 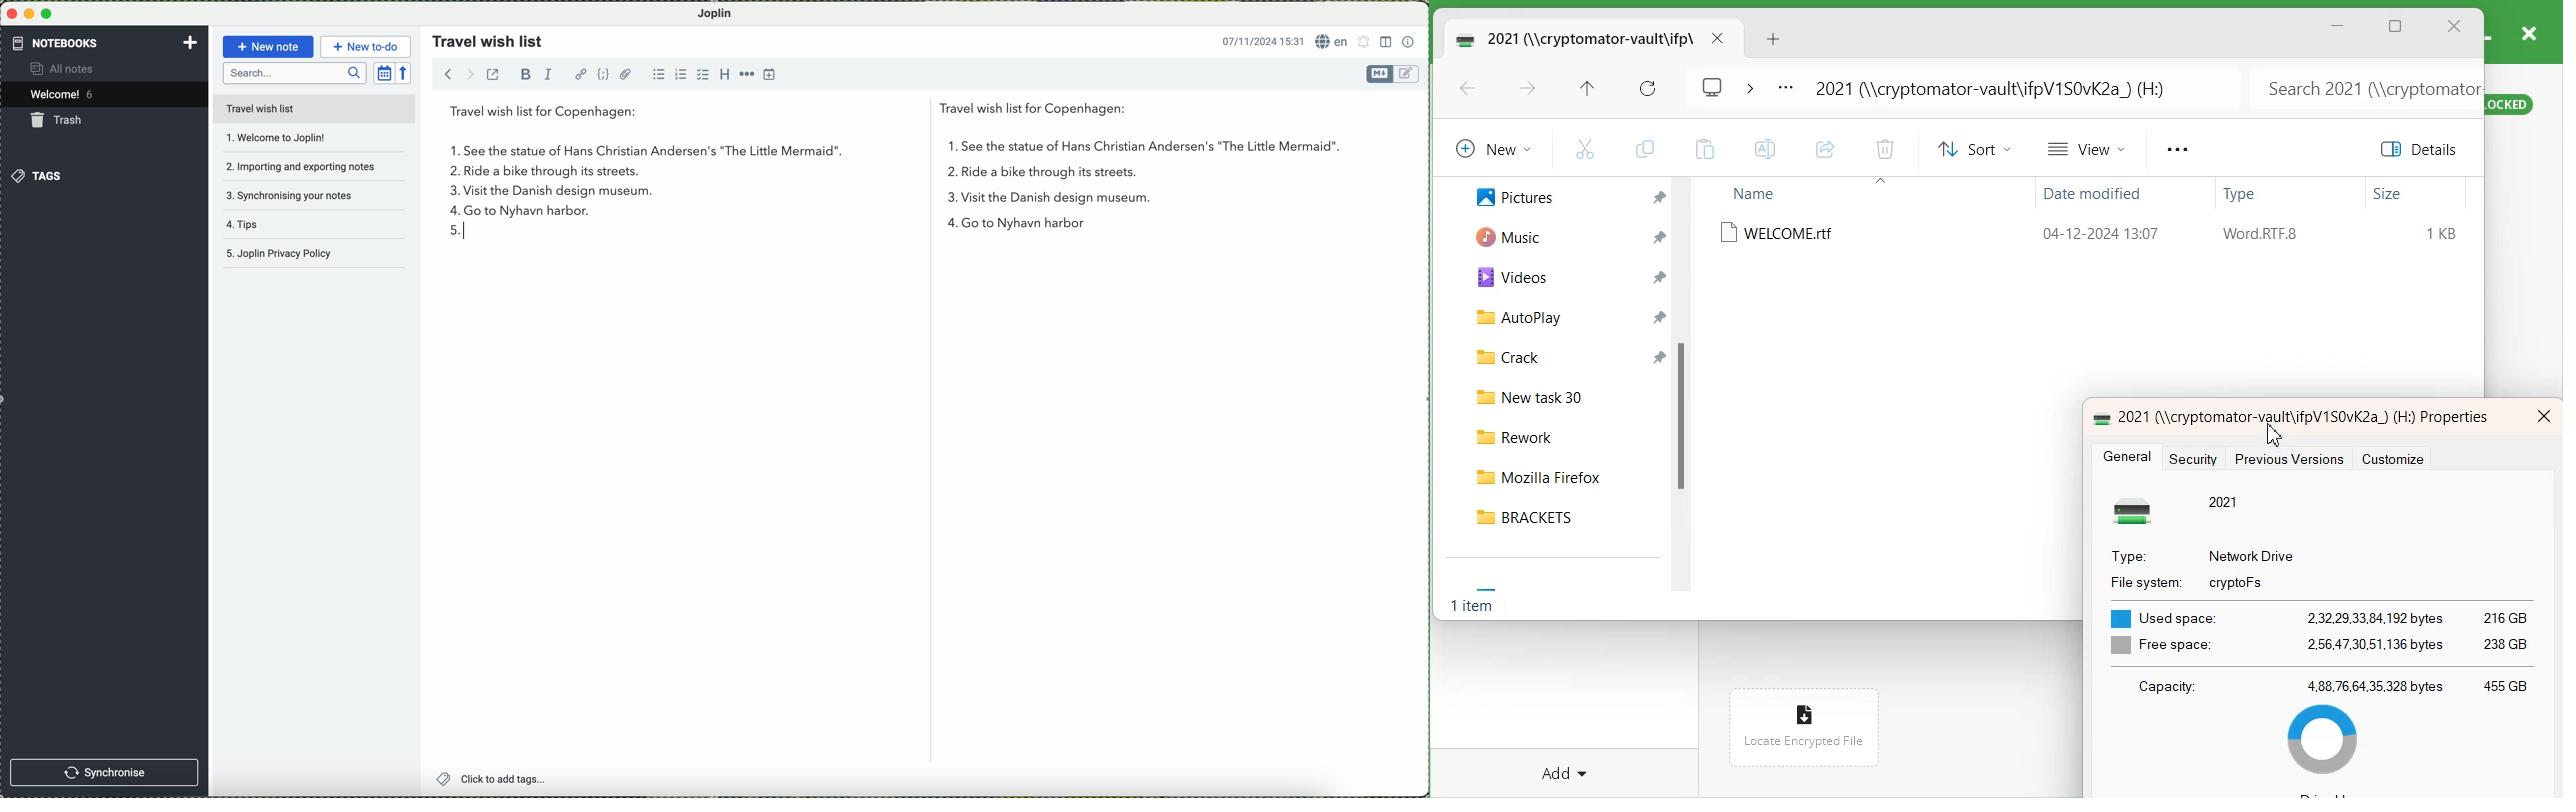 I want to click on welcome 5, so click(x=65, y=96).